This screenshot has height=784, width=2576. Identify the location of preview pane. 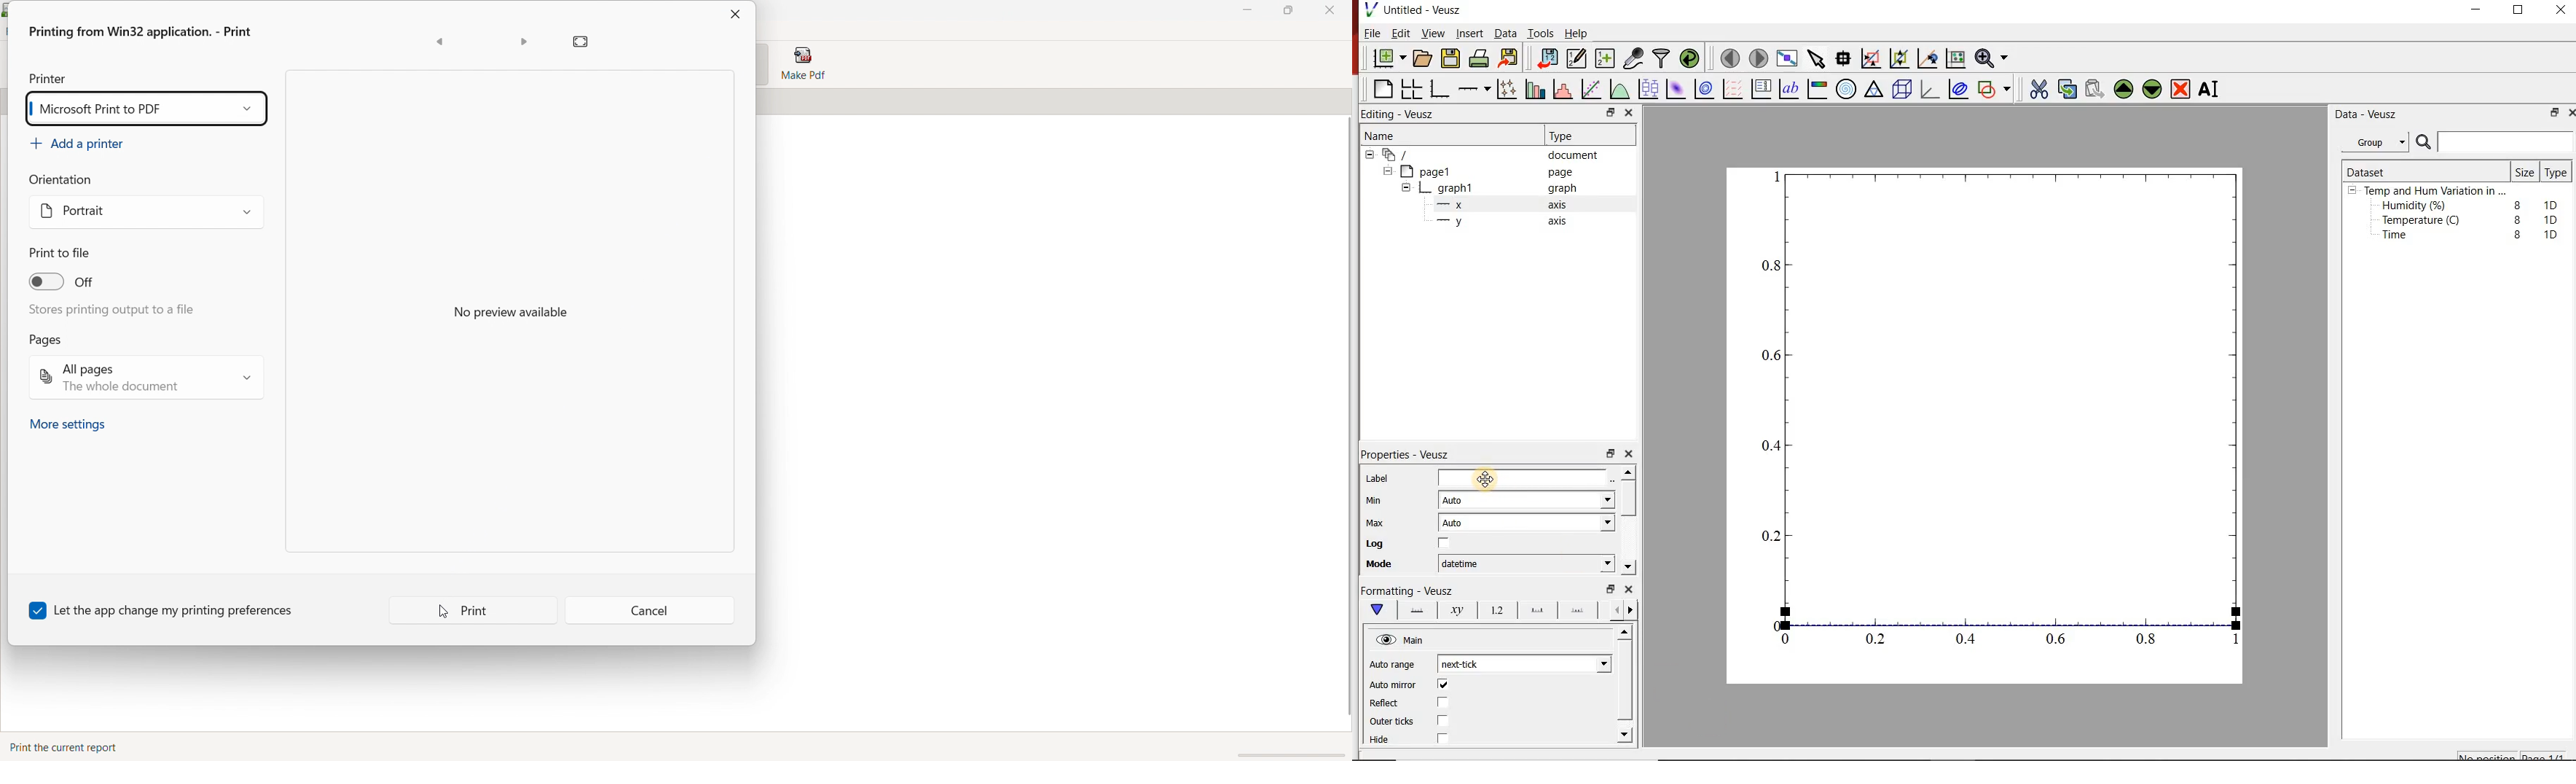
(510, 310).